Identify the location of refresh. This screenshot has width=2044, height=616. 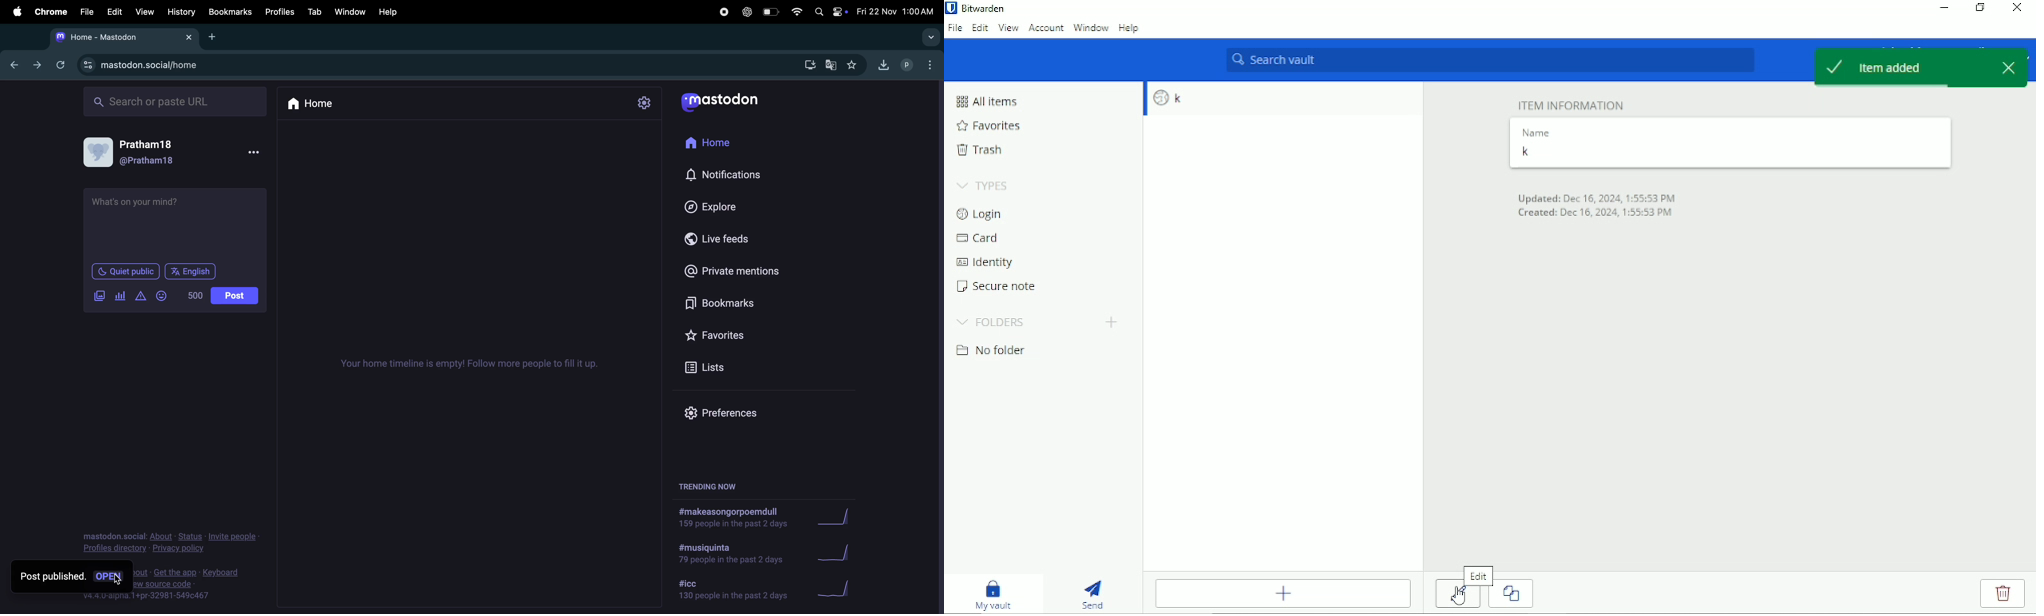
(60, 64).